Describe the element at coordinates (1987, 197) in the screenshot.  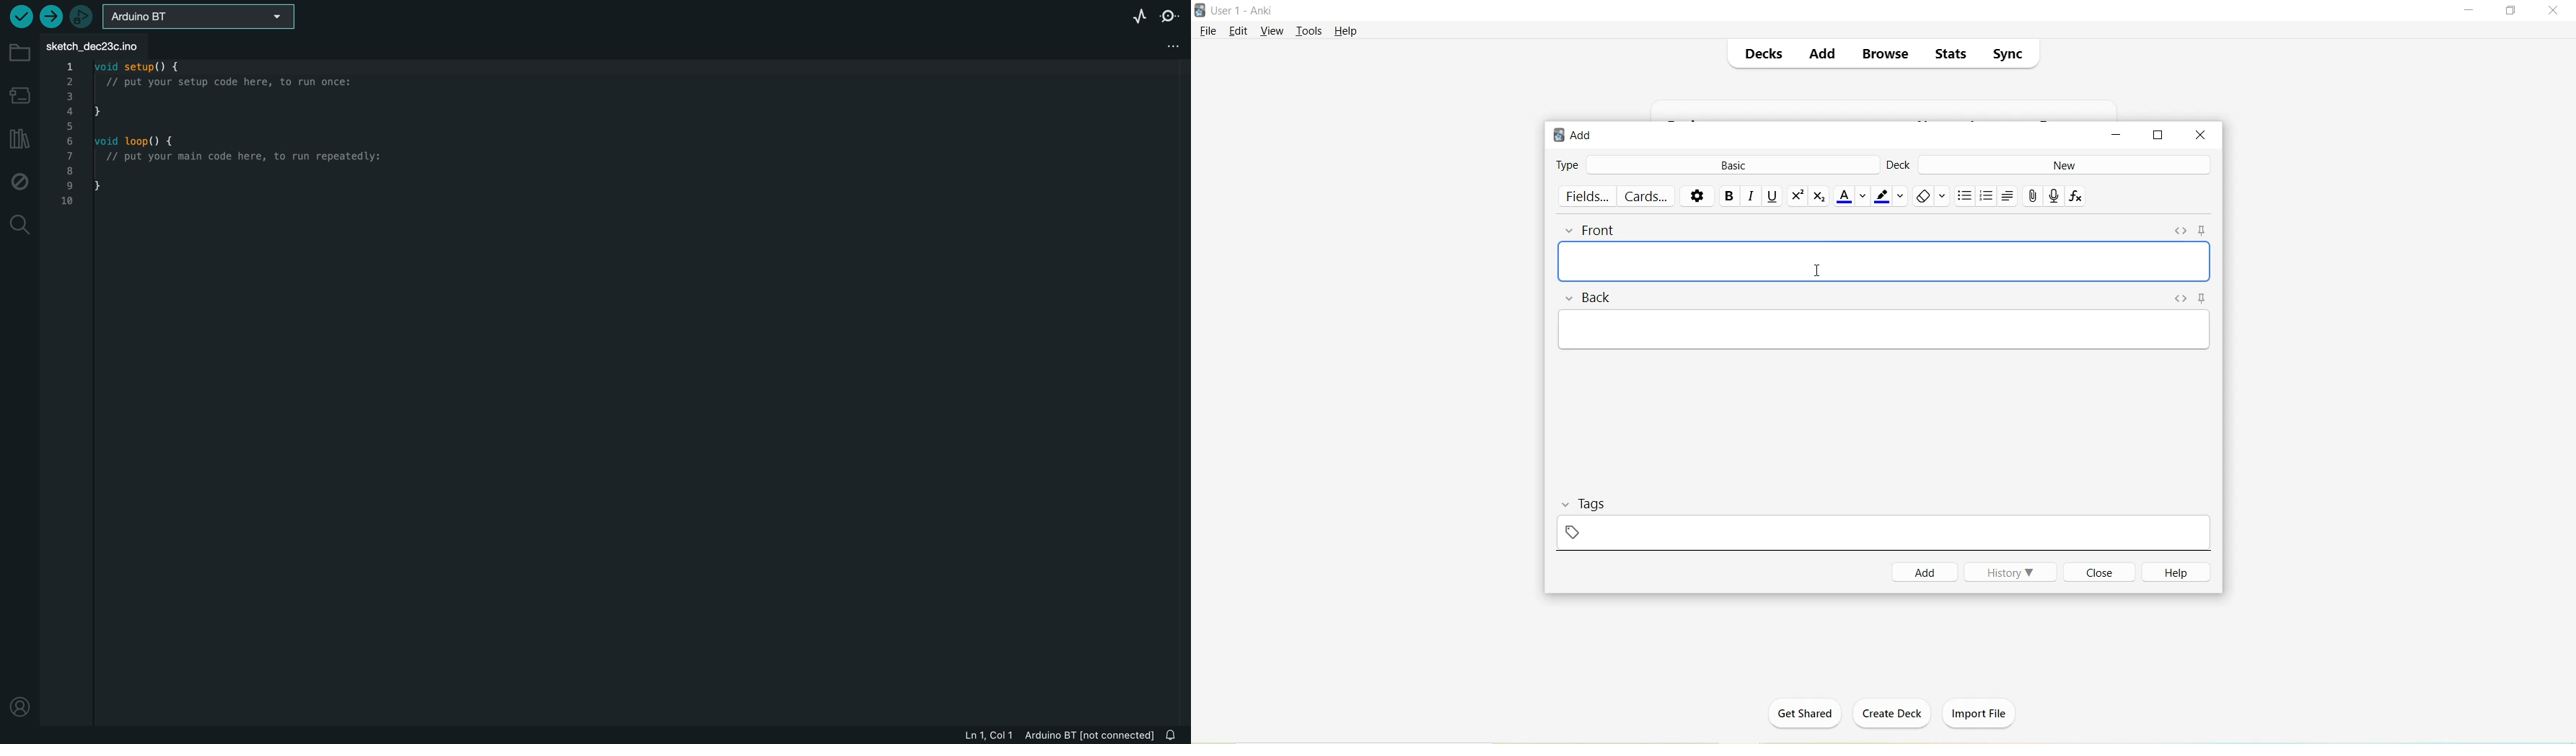
I see `Ordered list` at that location.